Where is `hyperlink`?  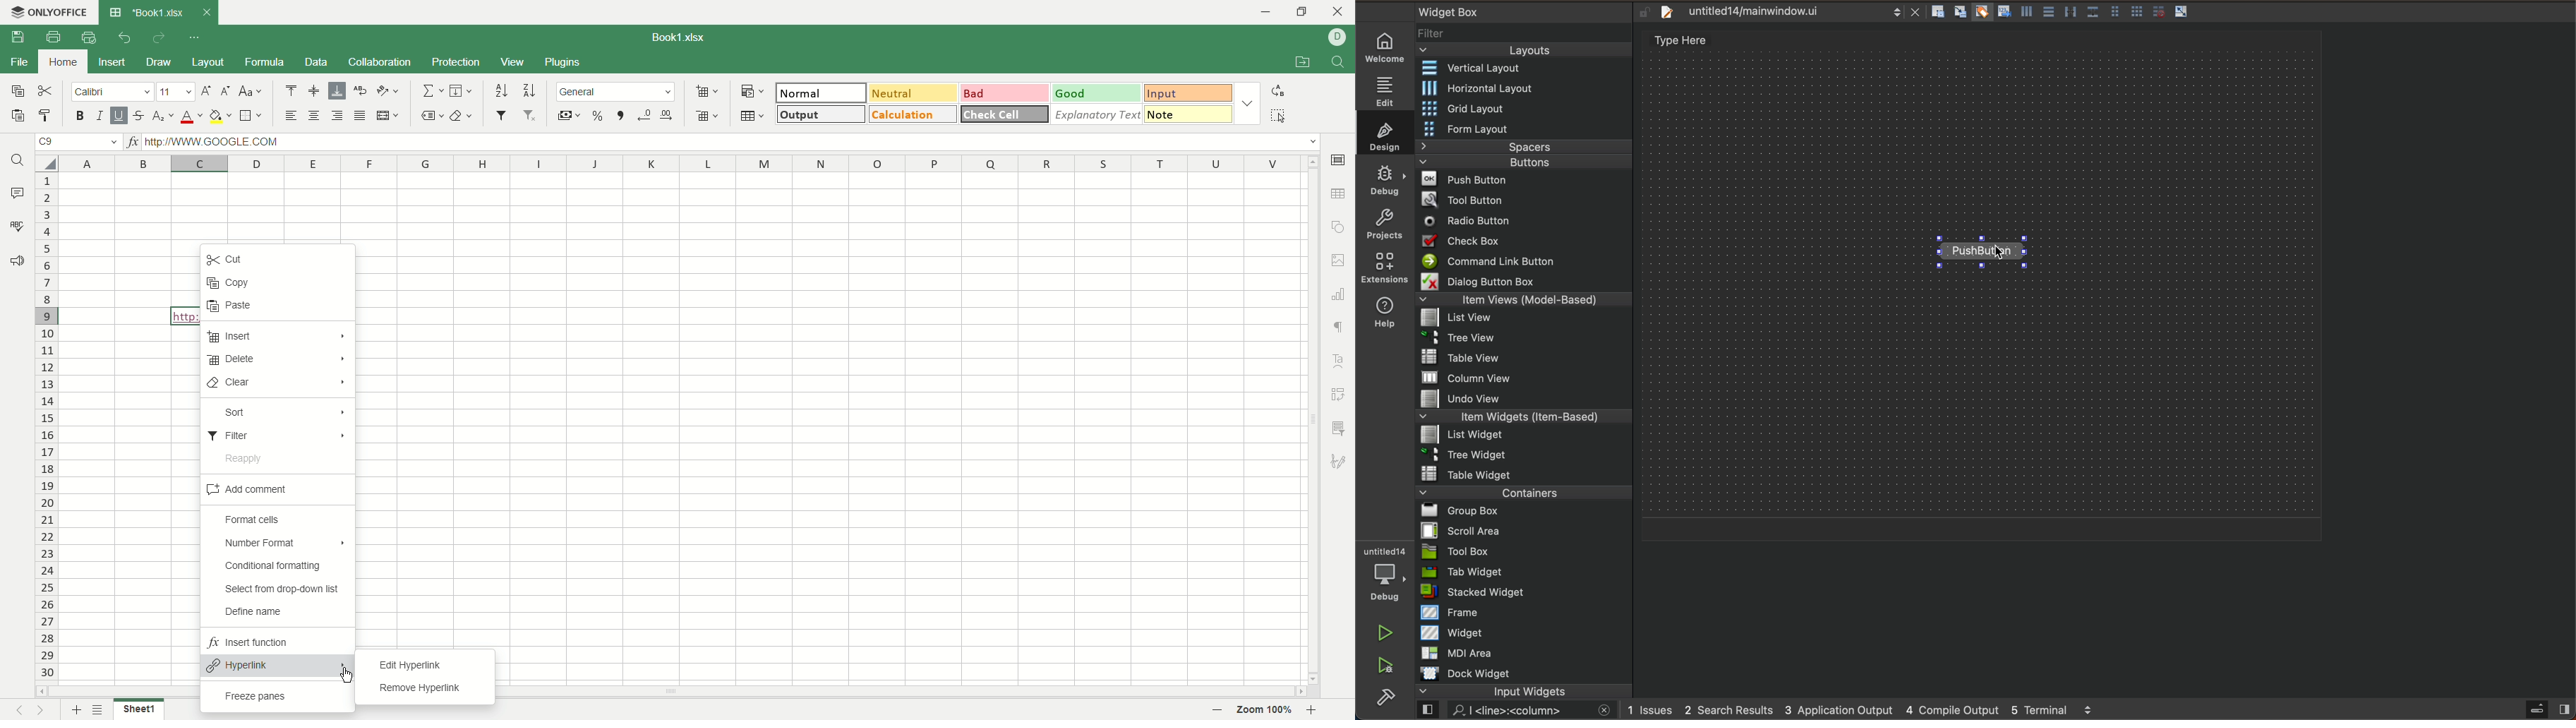
hyperlink is located at coordinates (281, 665).